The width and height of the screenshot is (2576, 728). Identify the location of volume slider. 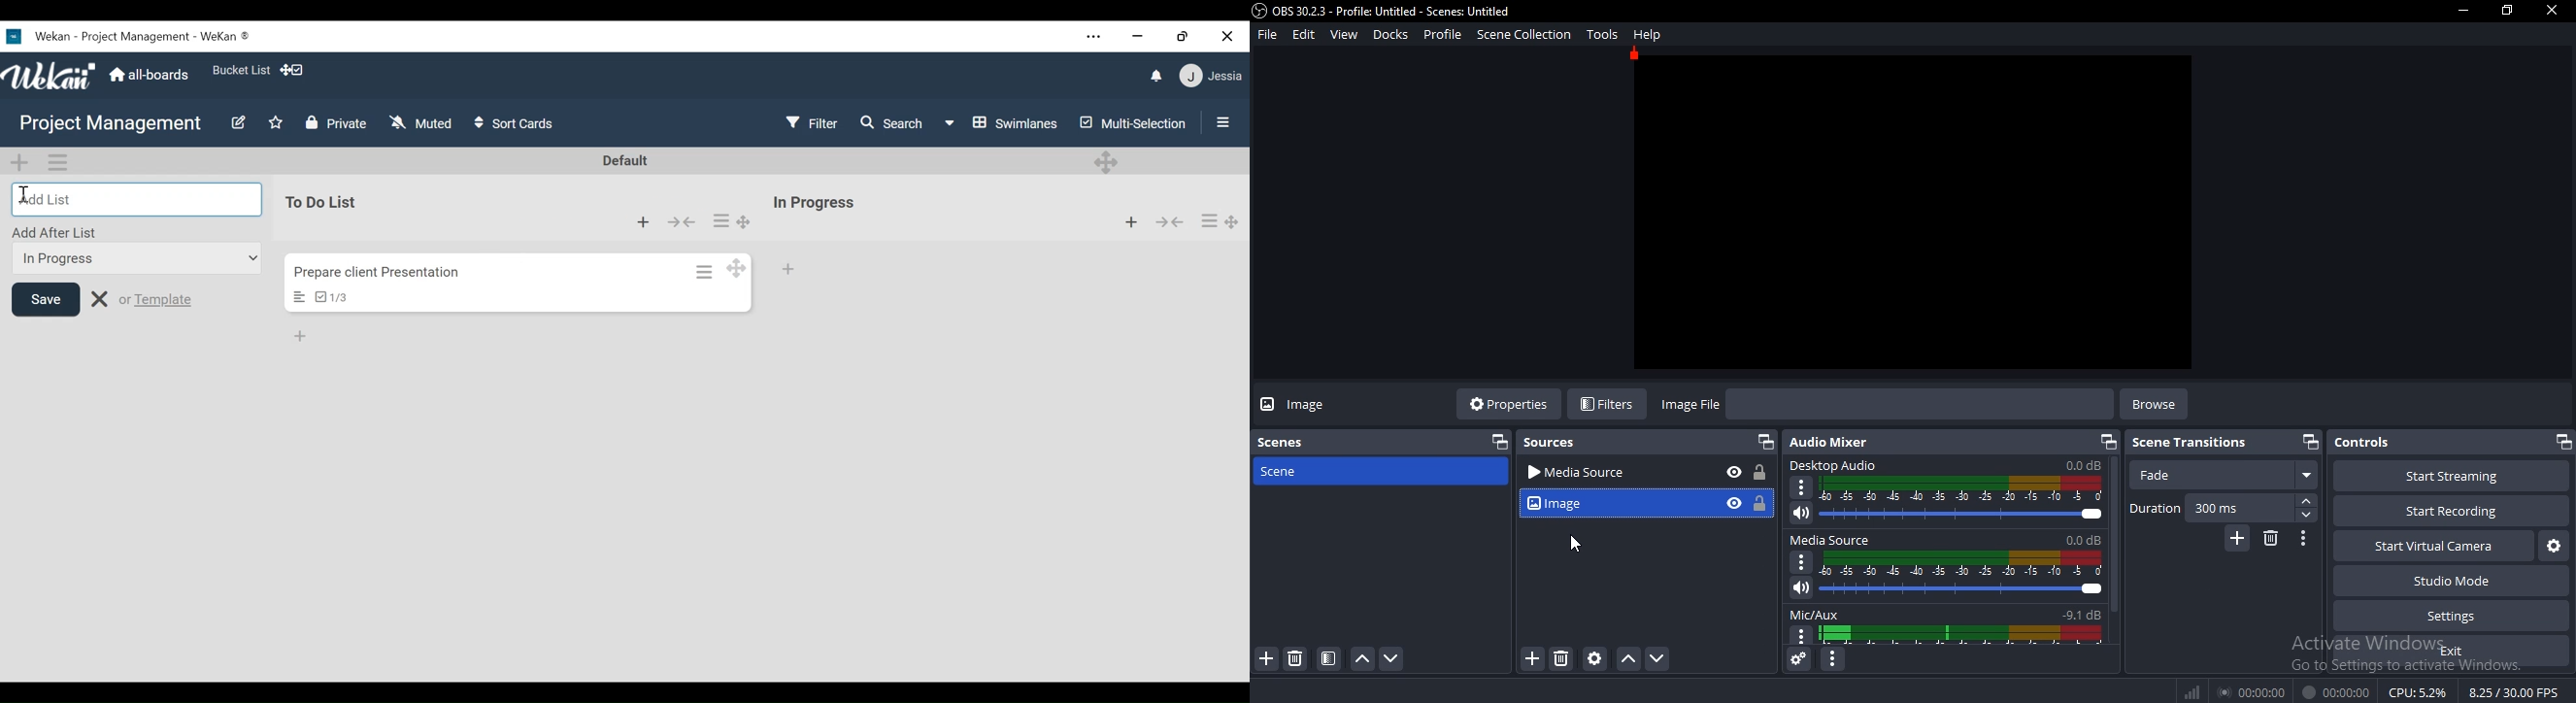
(1942, 514).